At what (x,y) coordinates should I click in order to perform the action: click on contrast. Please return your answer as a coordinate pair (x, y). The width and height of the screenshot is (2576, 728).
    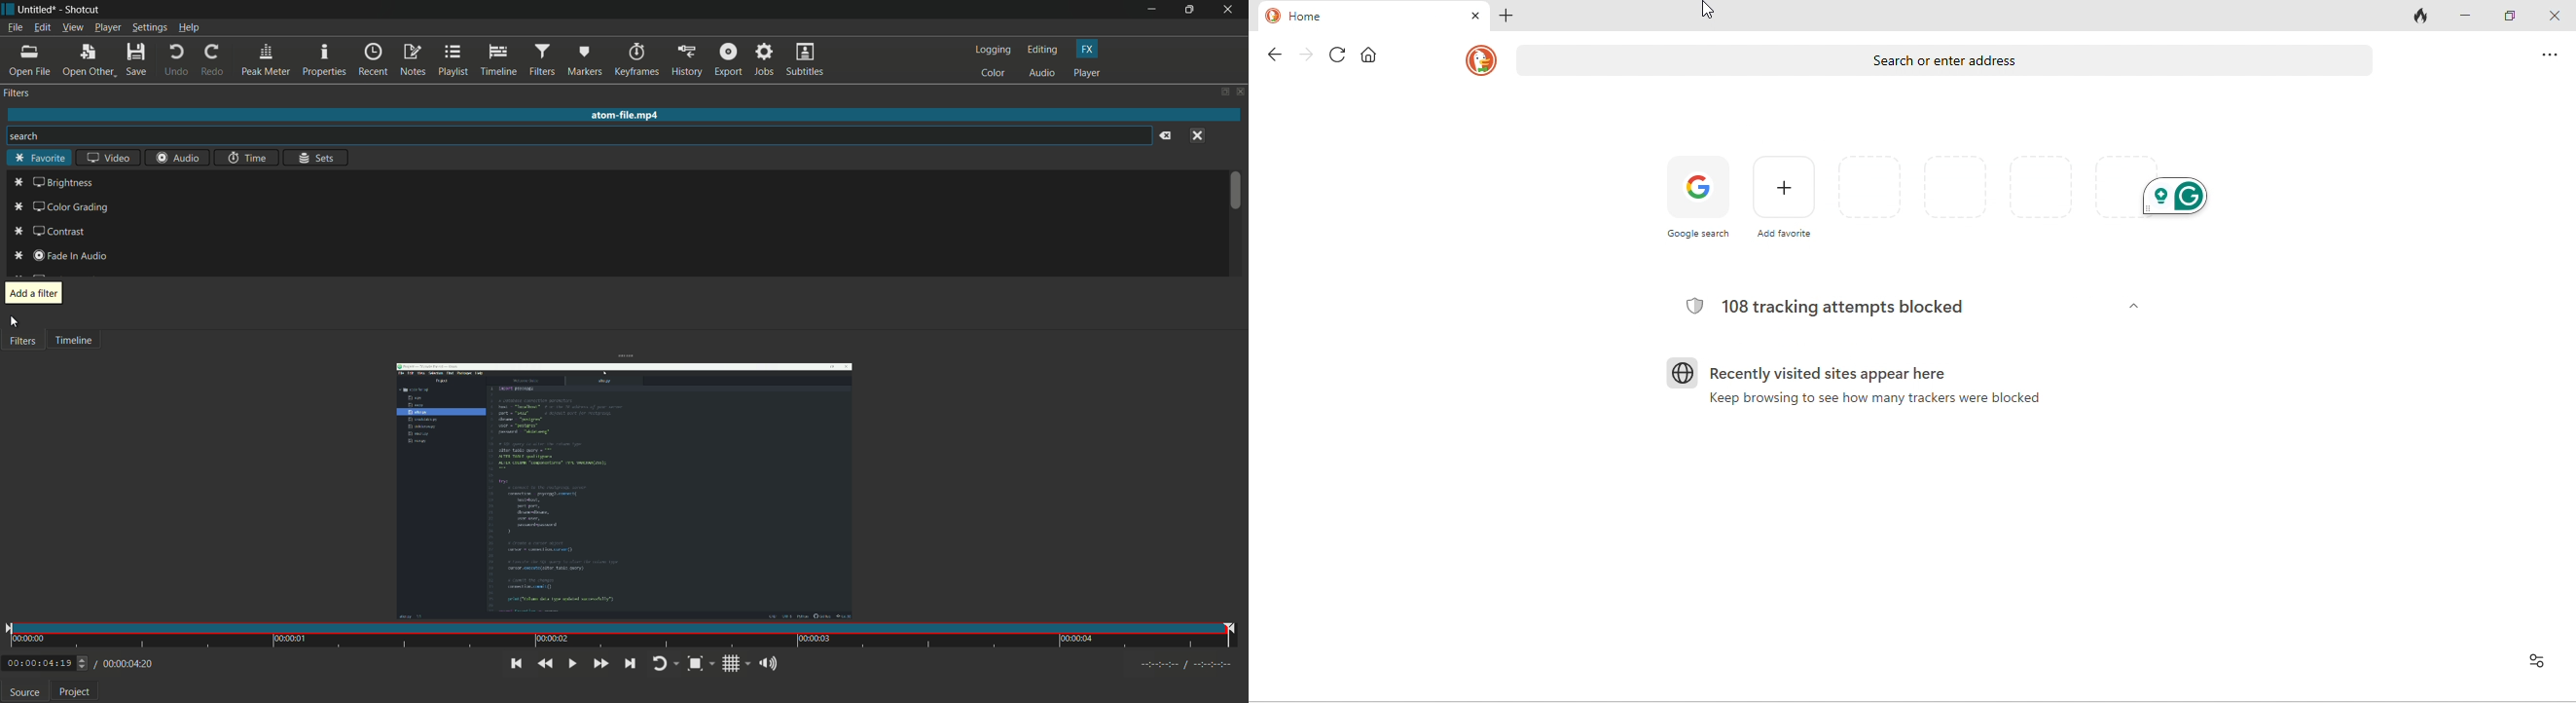
    Looking at the image, I should click on (49, 231).